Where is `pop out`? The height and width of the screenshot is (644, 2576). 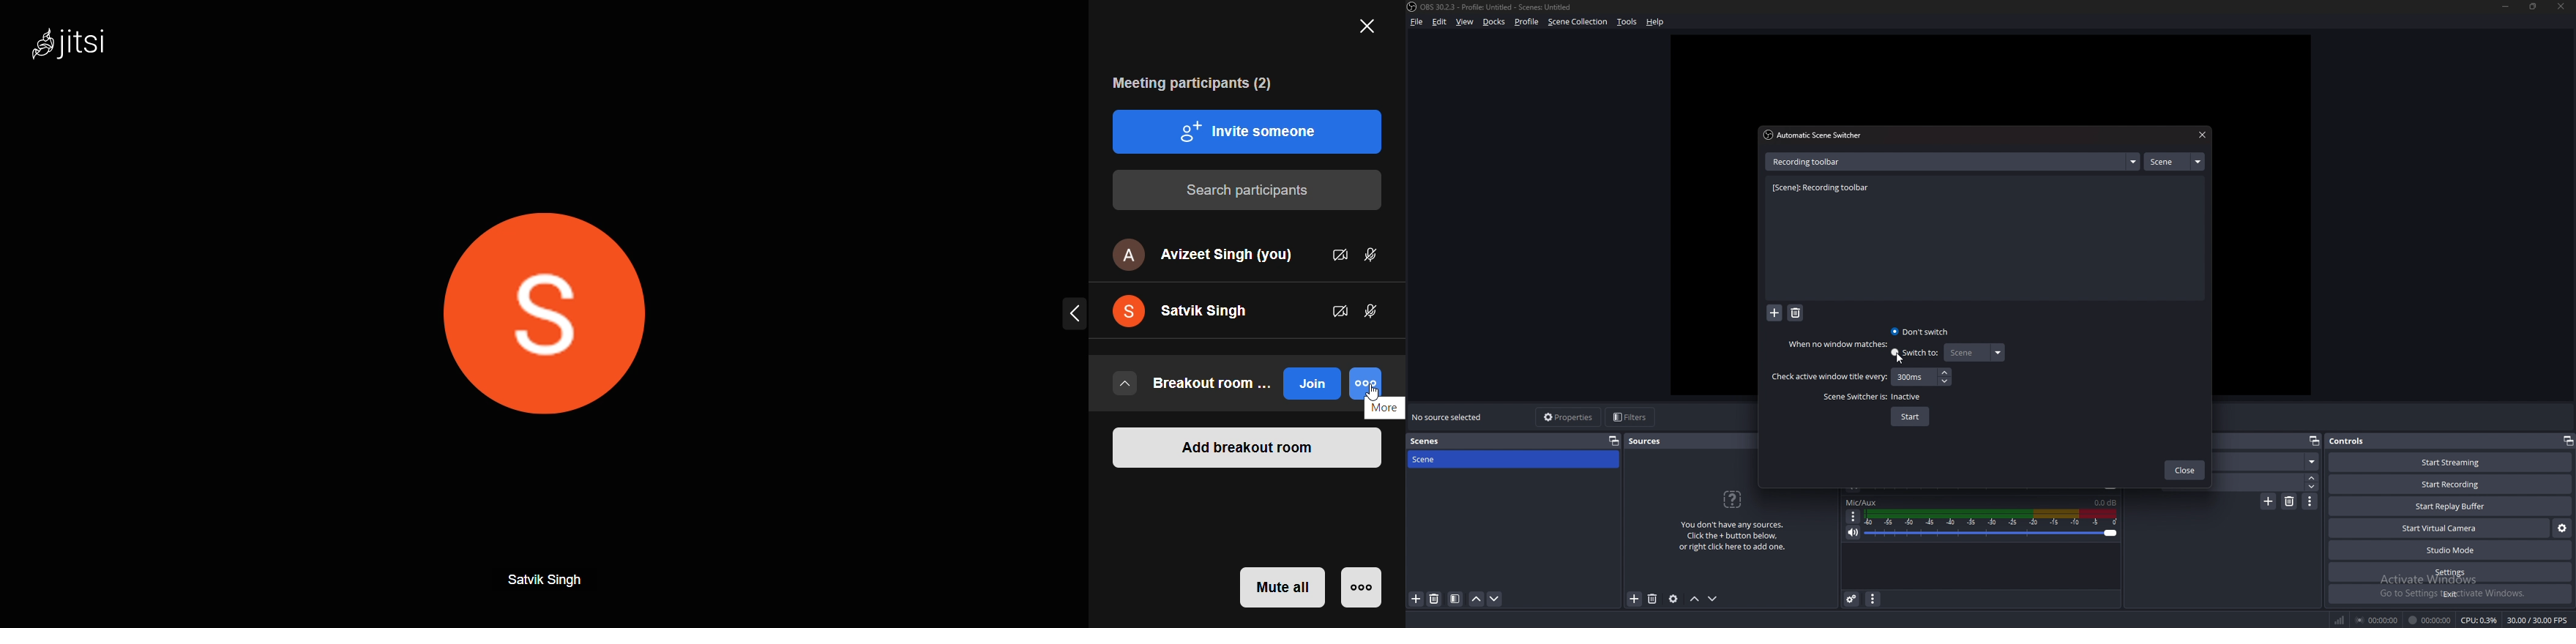
pop out is located at coordinates (2568, 441).